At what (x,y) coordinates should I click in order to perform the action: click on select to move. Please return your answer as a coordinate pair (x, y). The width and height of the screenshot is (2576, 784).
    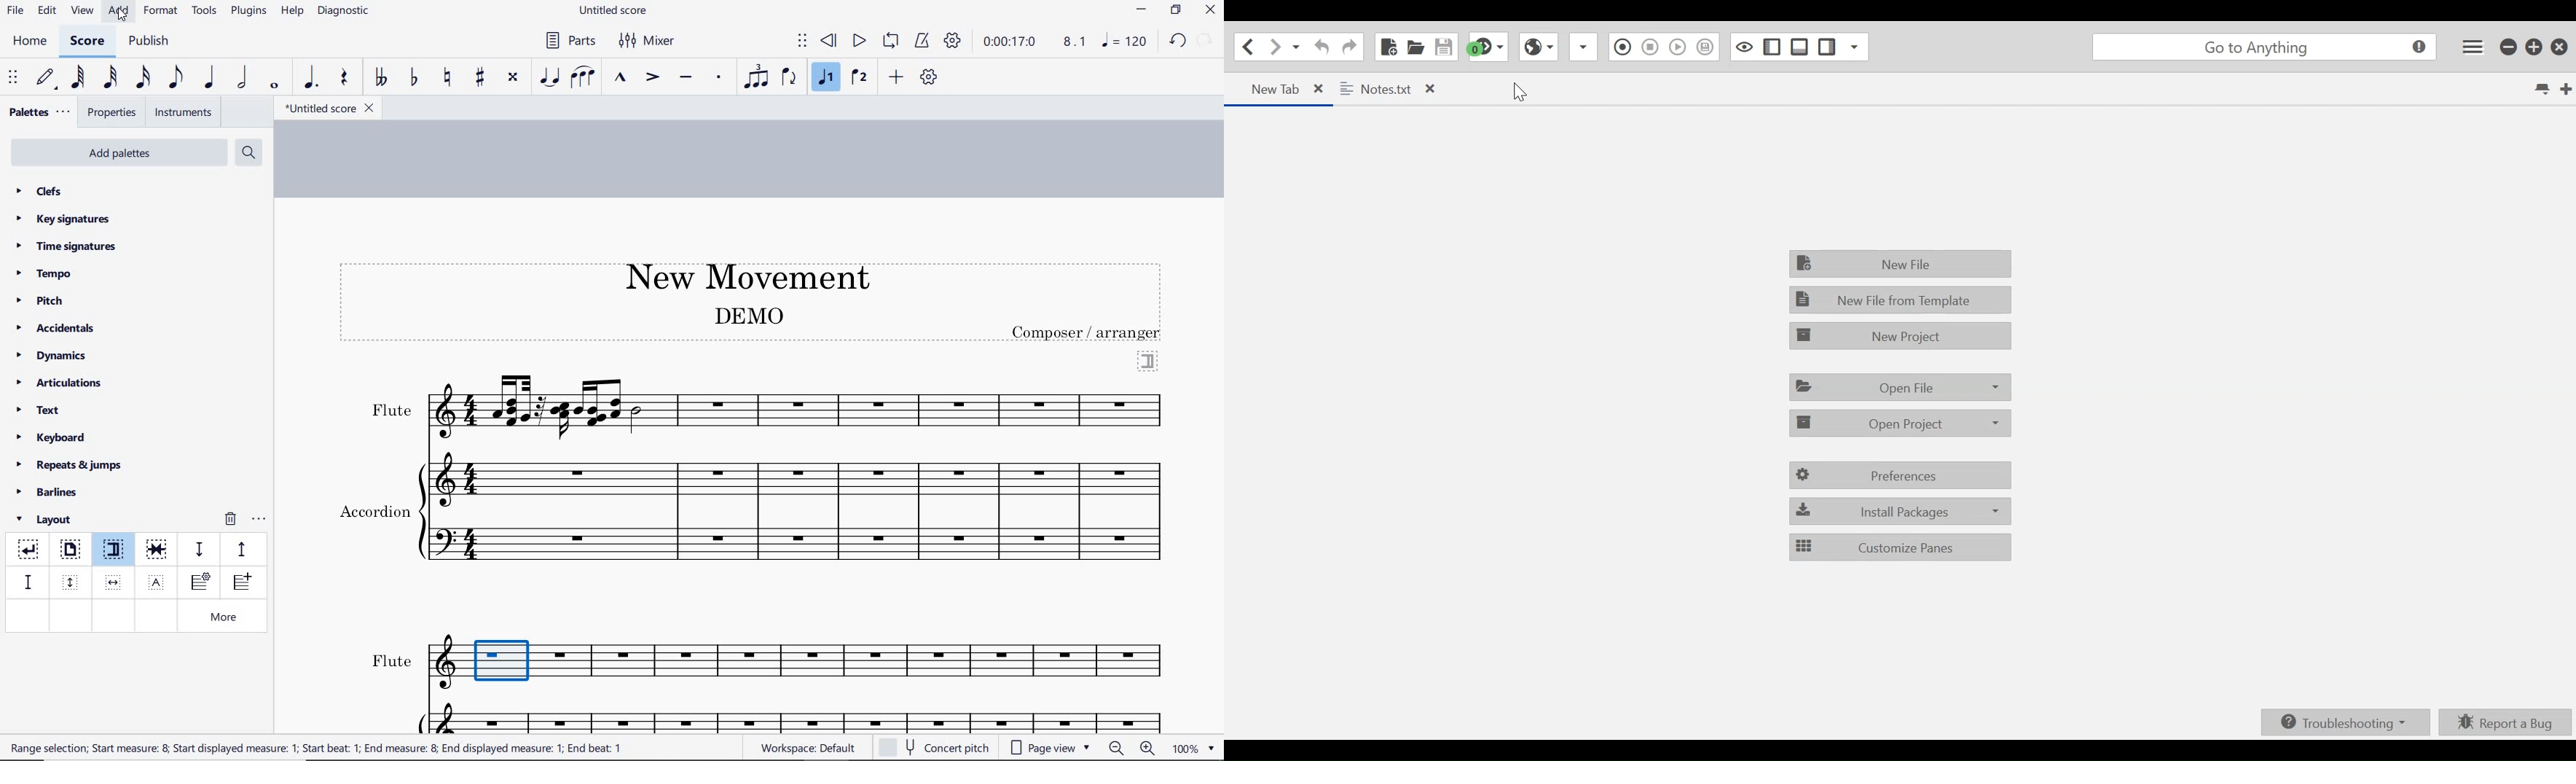
    Looking at the image, I should click on (802, 42).